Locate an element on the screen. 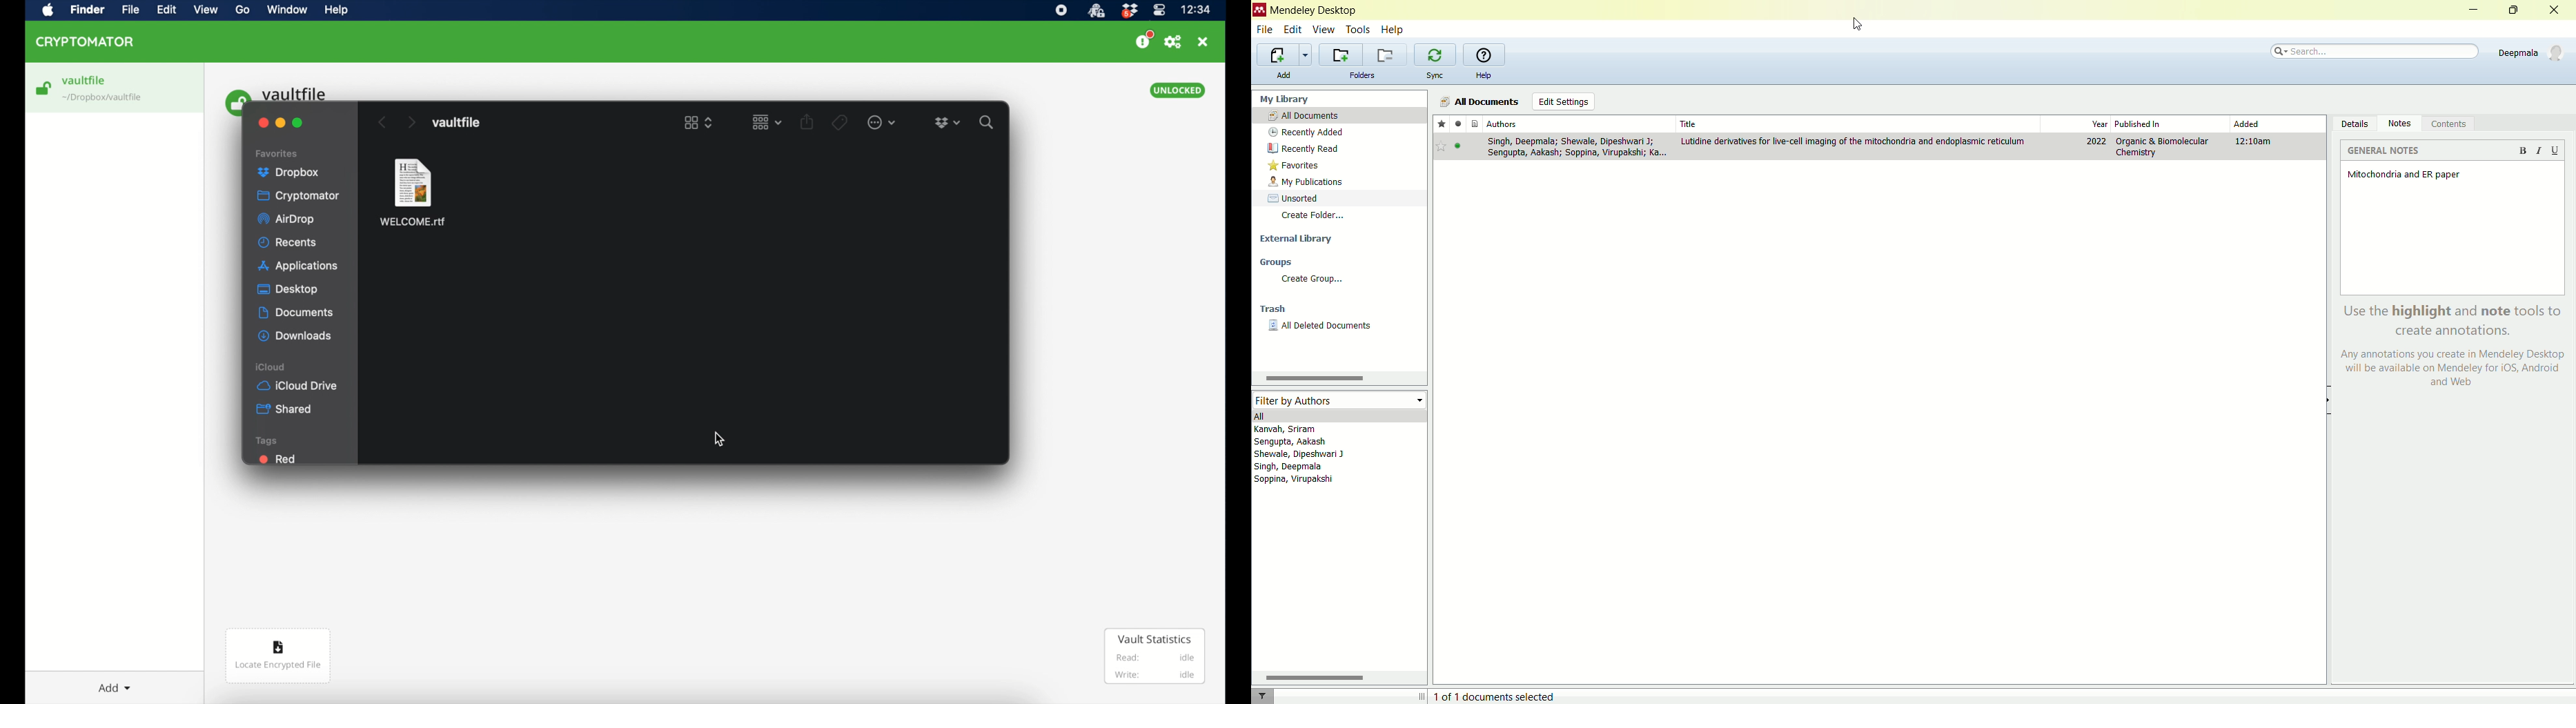  general notes is located at coordinates (2385, 152).